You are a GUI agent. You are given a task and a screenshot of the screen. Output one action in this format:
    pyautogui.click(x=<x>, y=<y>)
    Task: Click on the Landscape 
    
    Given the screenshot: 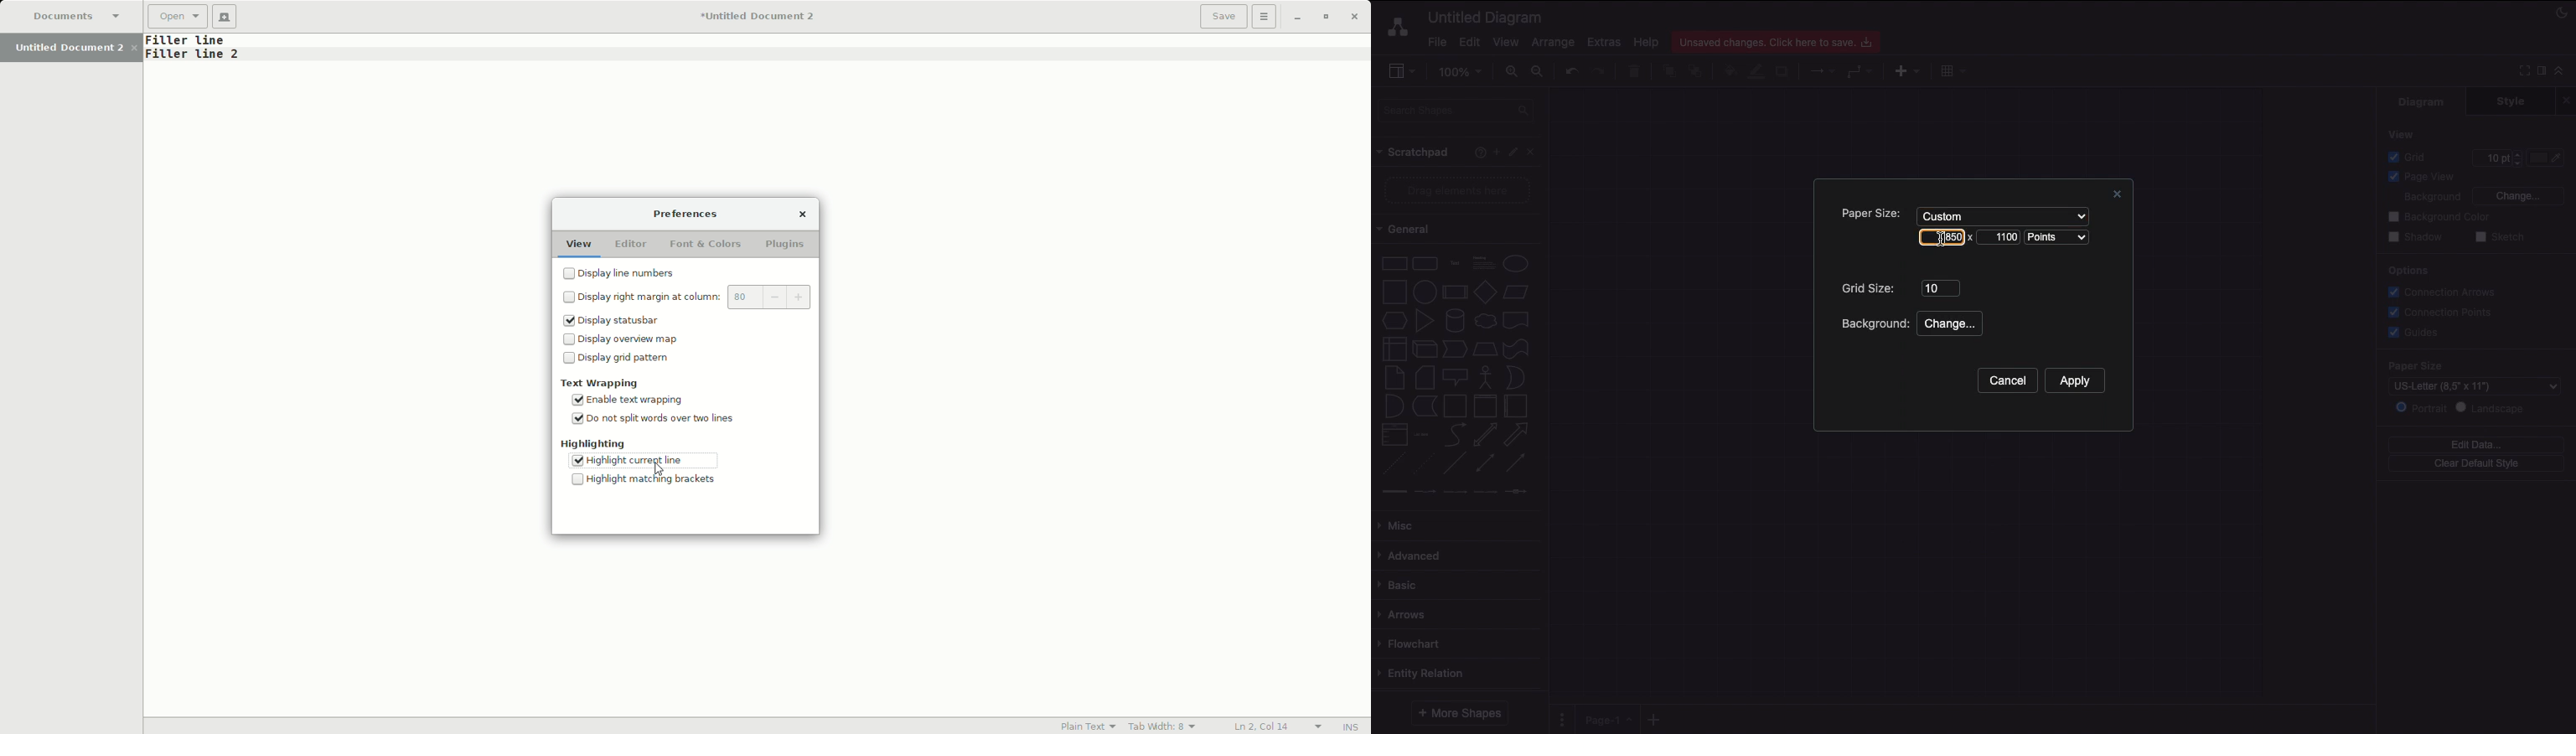 What is the action you would take?
    pyautogui.click(x=2493, y=408)
    